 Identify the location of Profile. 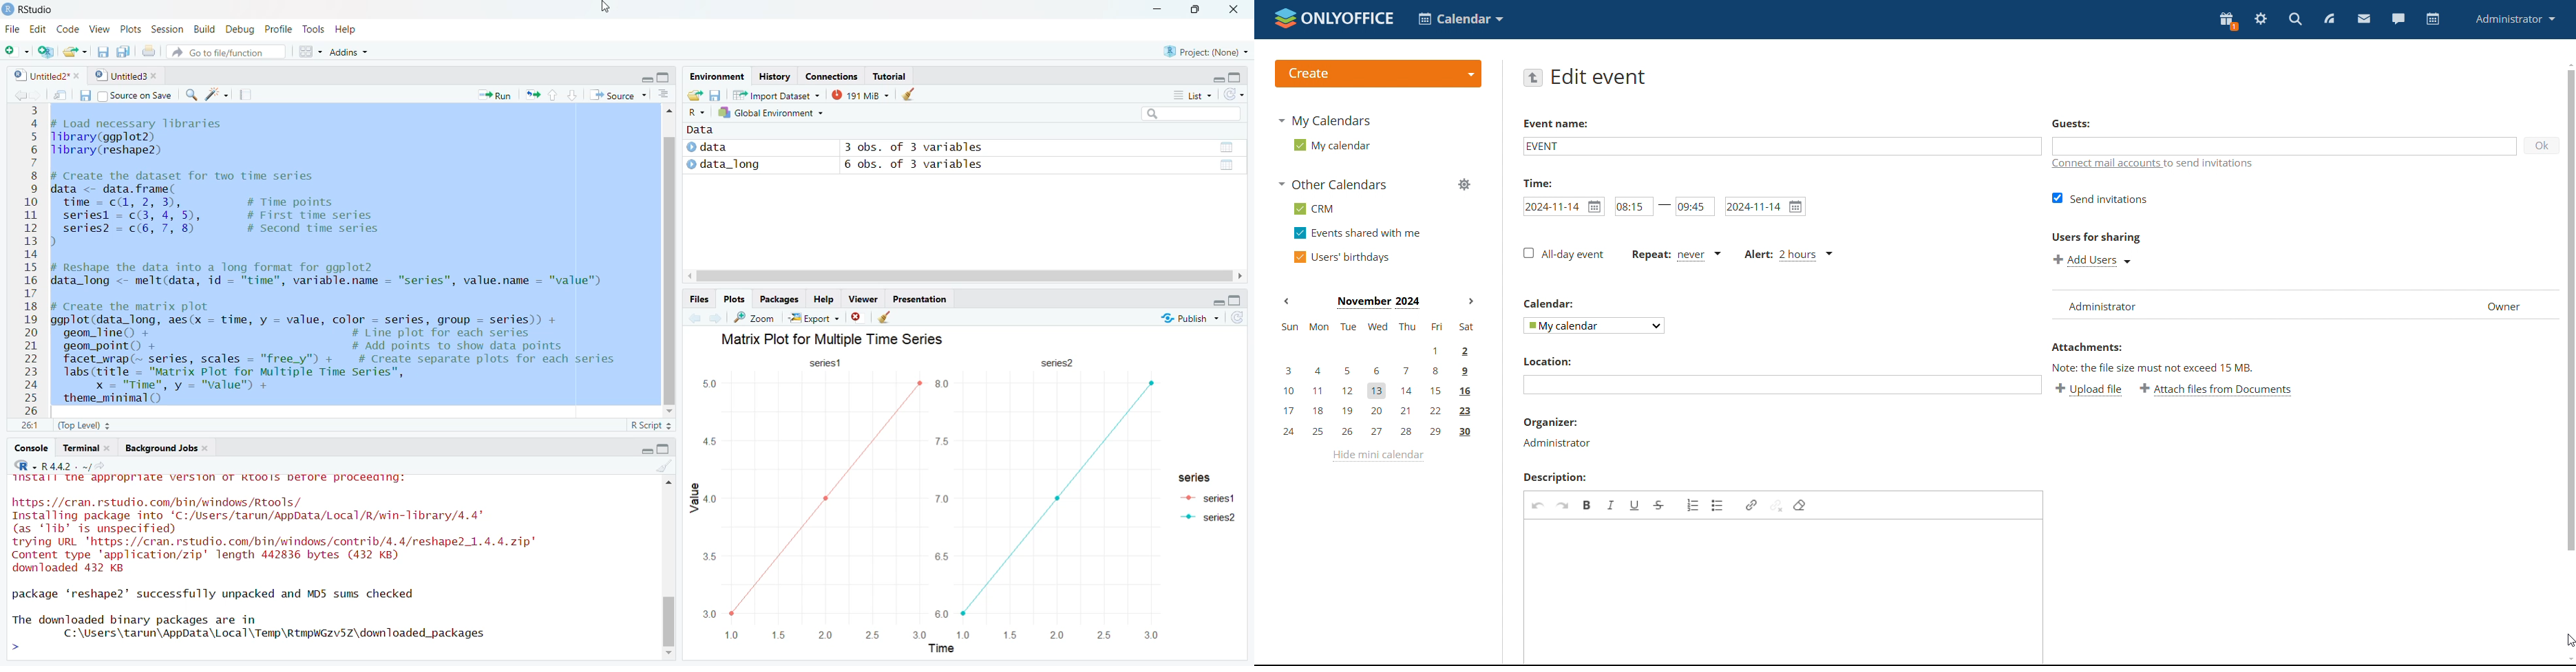
(281, 29).